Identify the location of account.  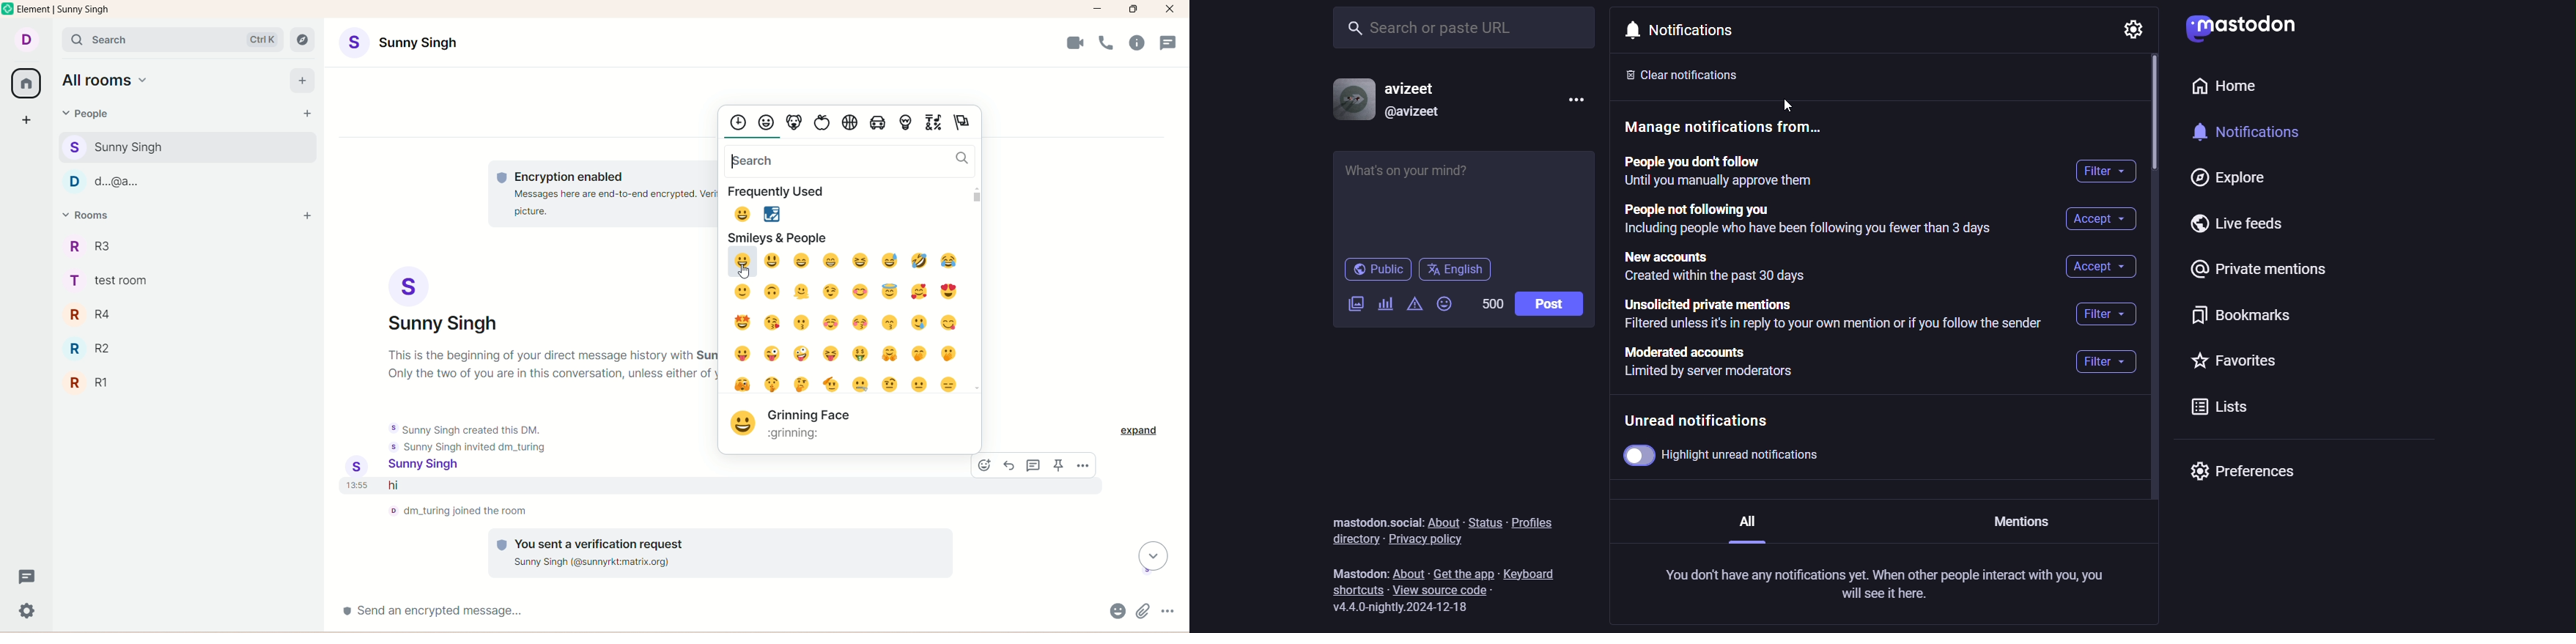
(25, 40).